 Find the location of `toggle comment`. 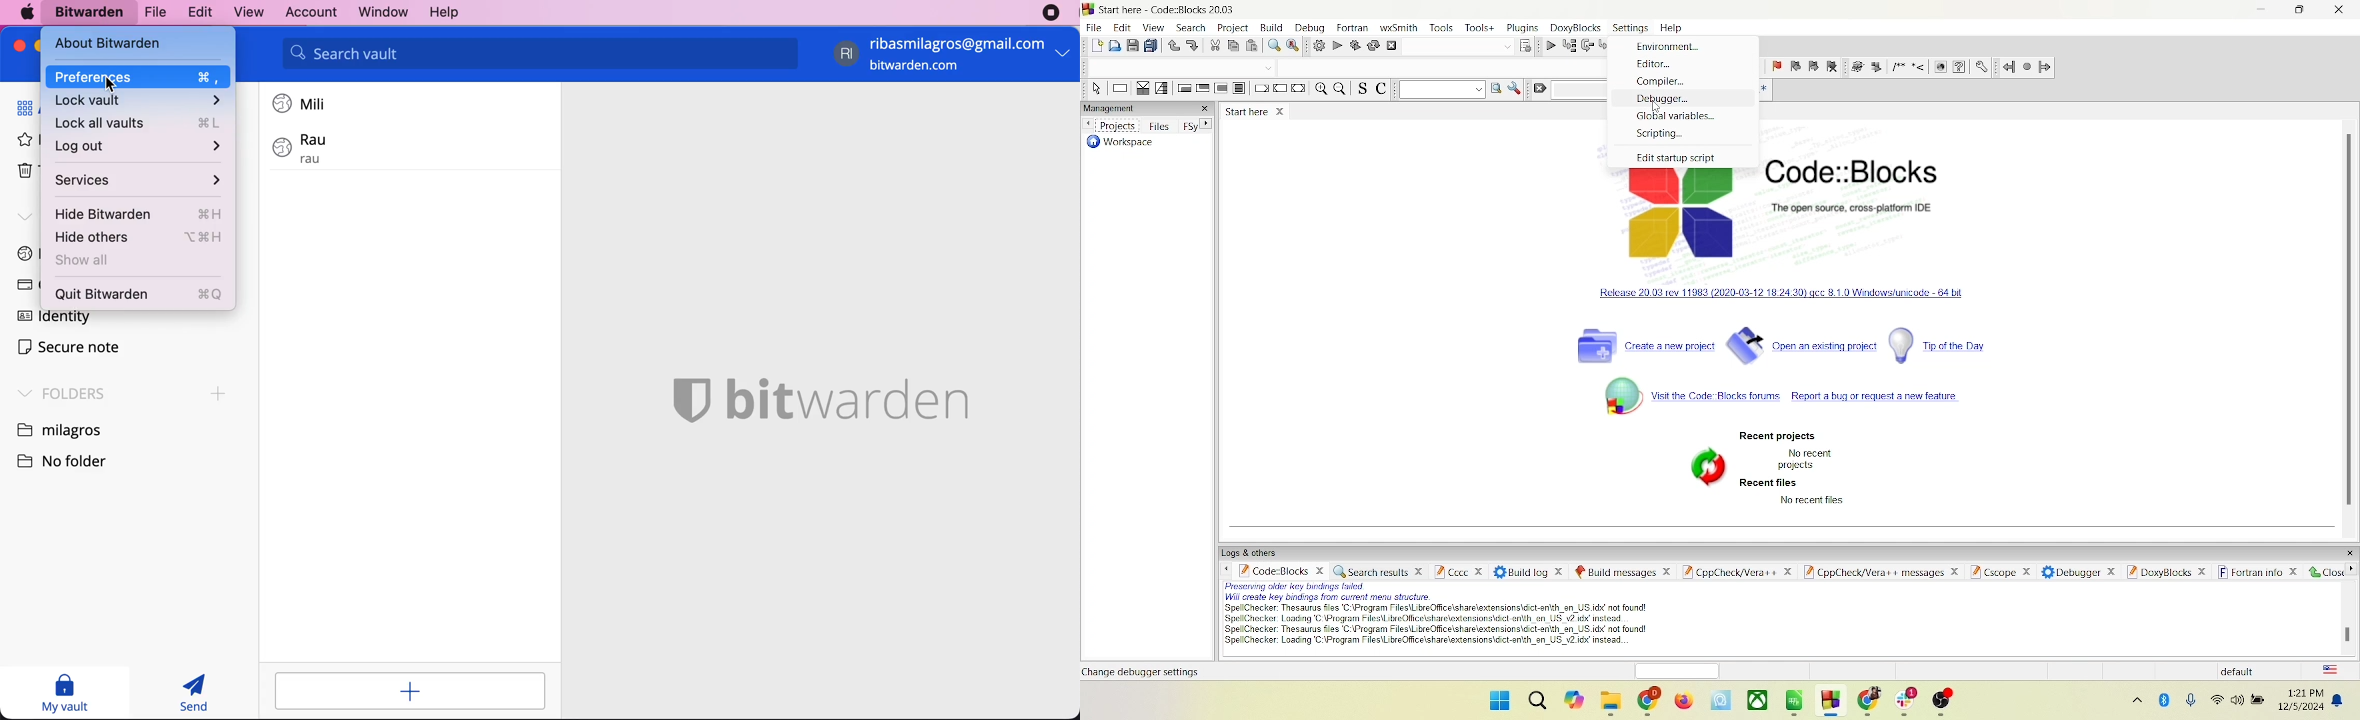

toggle comment is located at coordinates (1381, 91).